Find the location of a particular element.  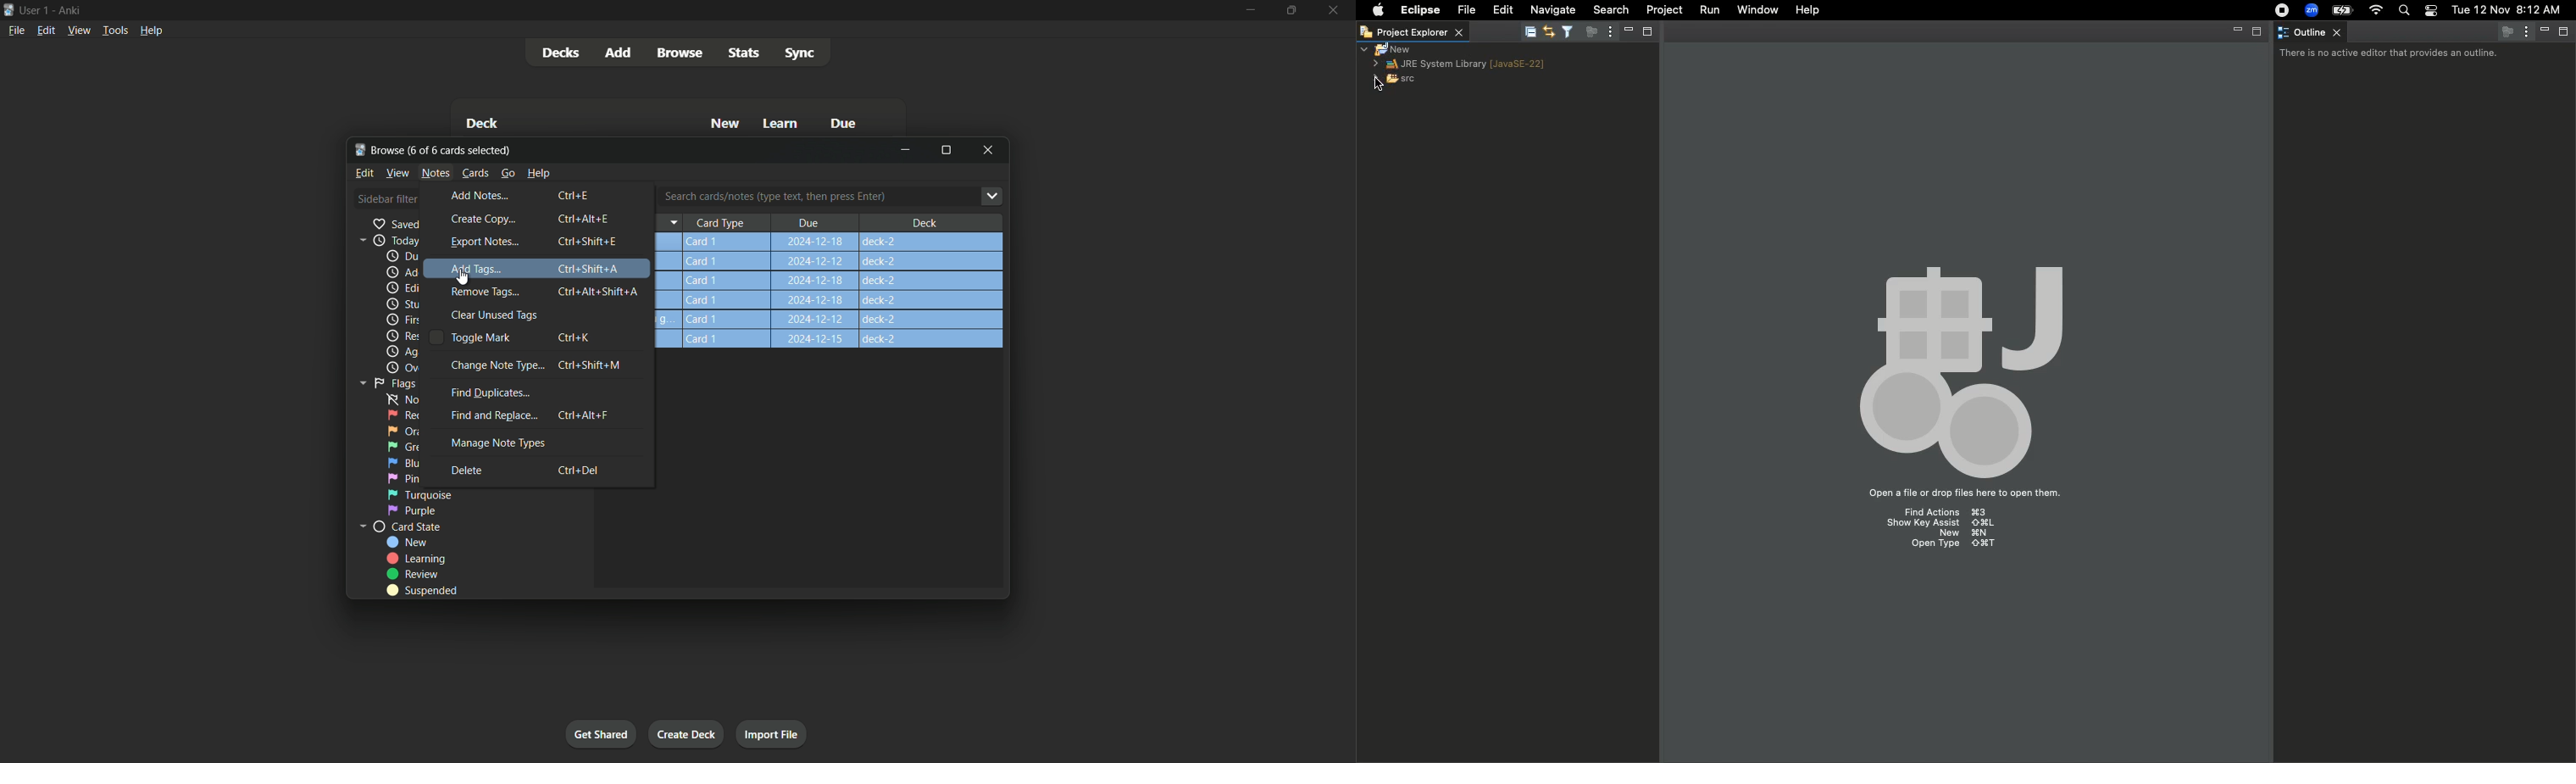

Options is located at coordinates (1607, 33).